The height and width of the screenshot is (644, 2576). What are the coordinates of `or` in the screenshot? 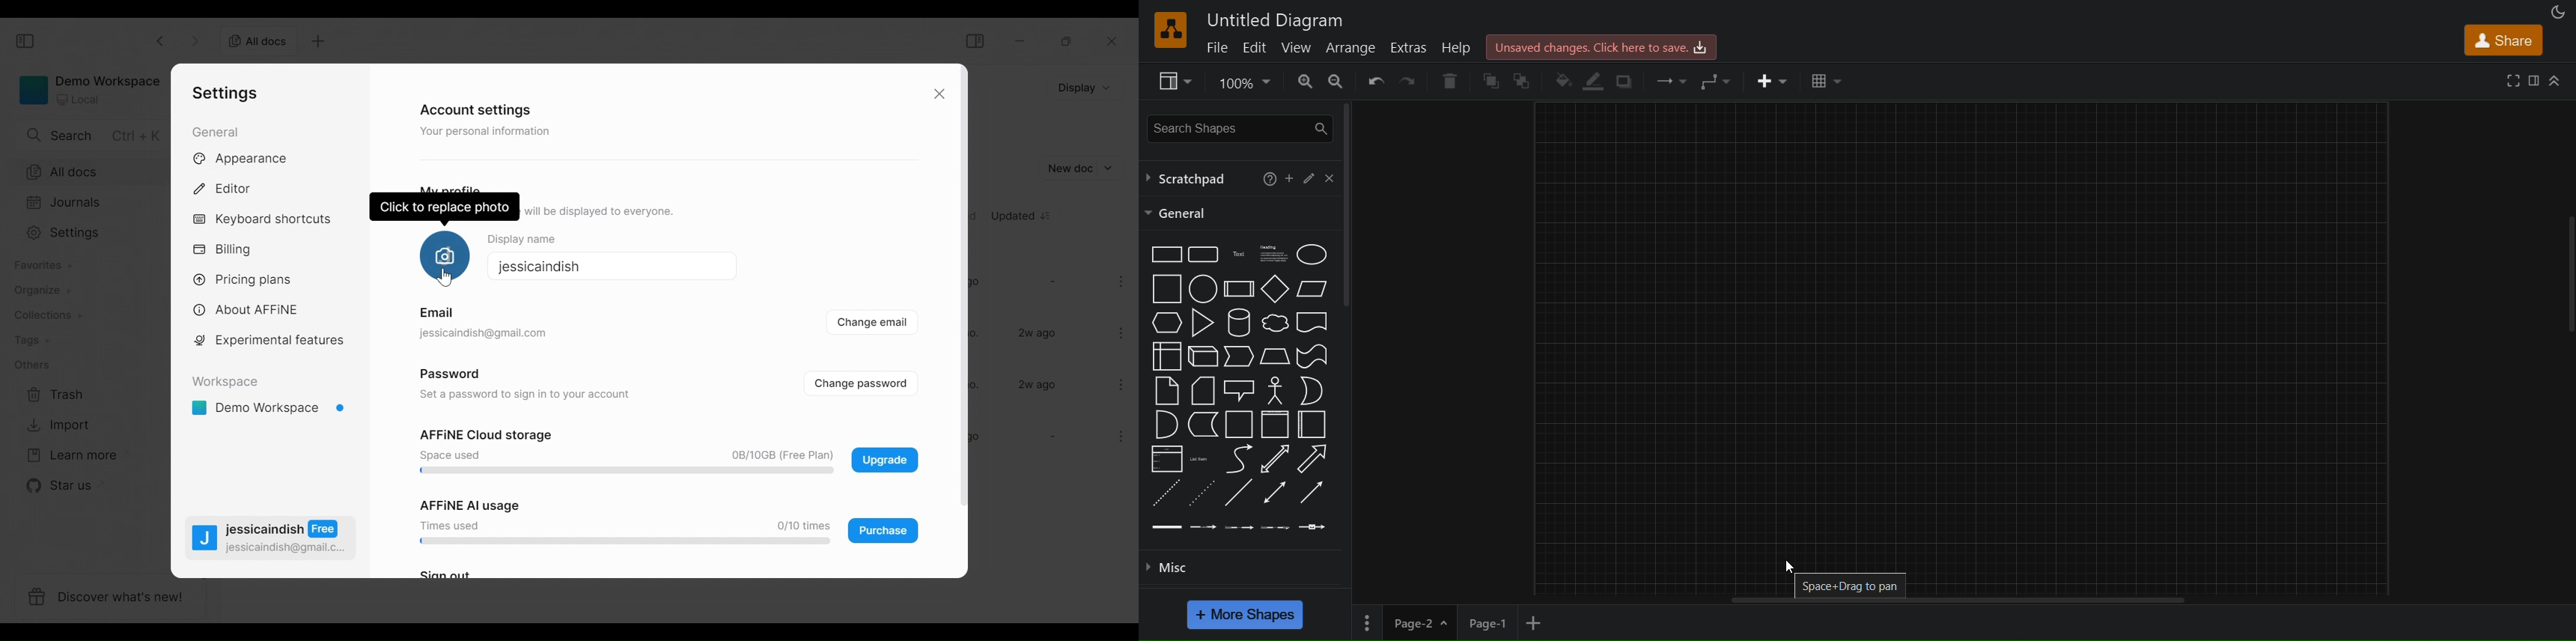 It's located at (1312, 390).